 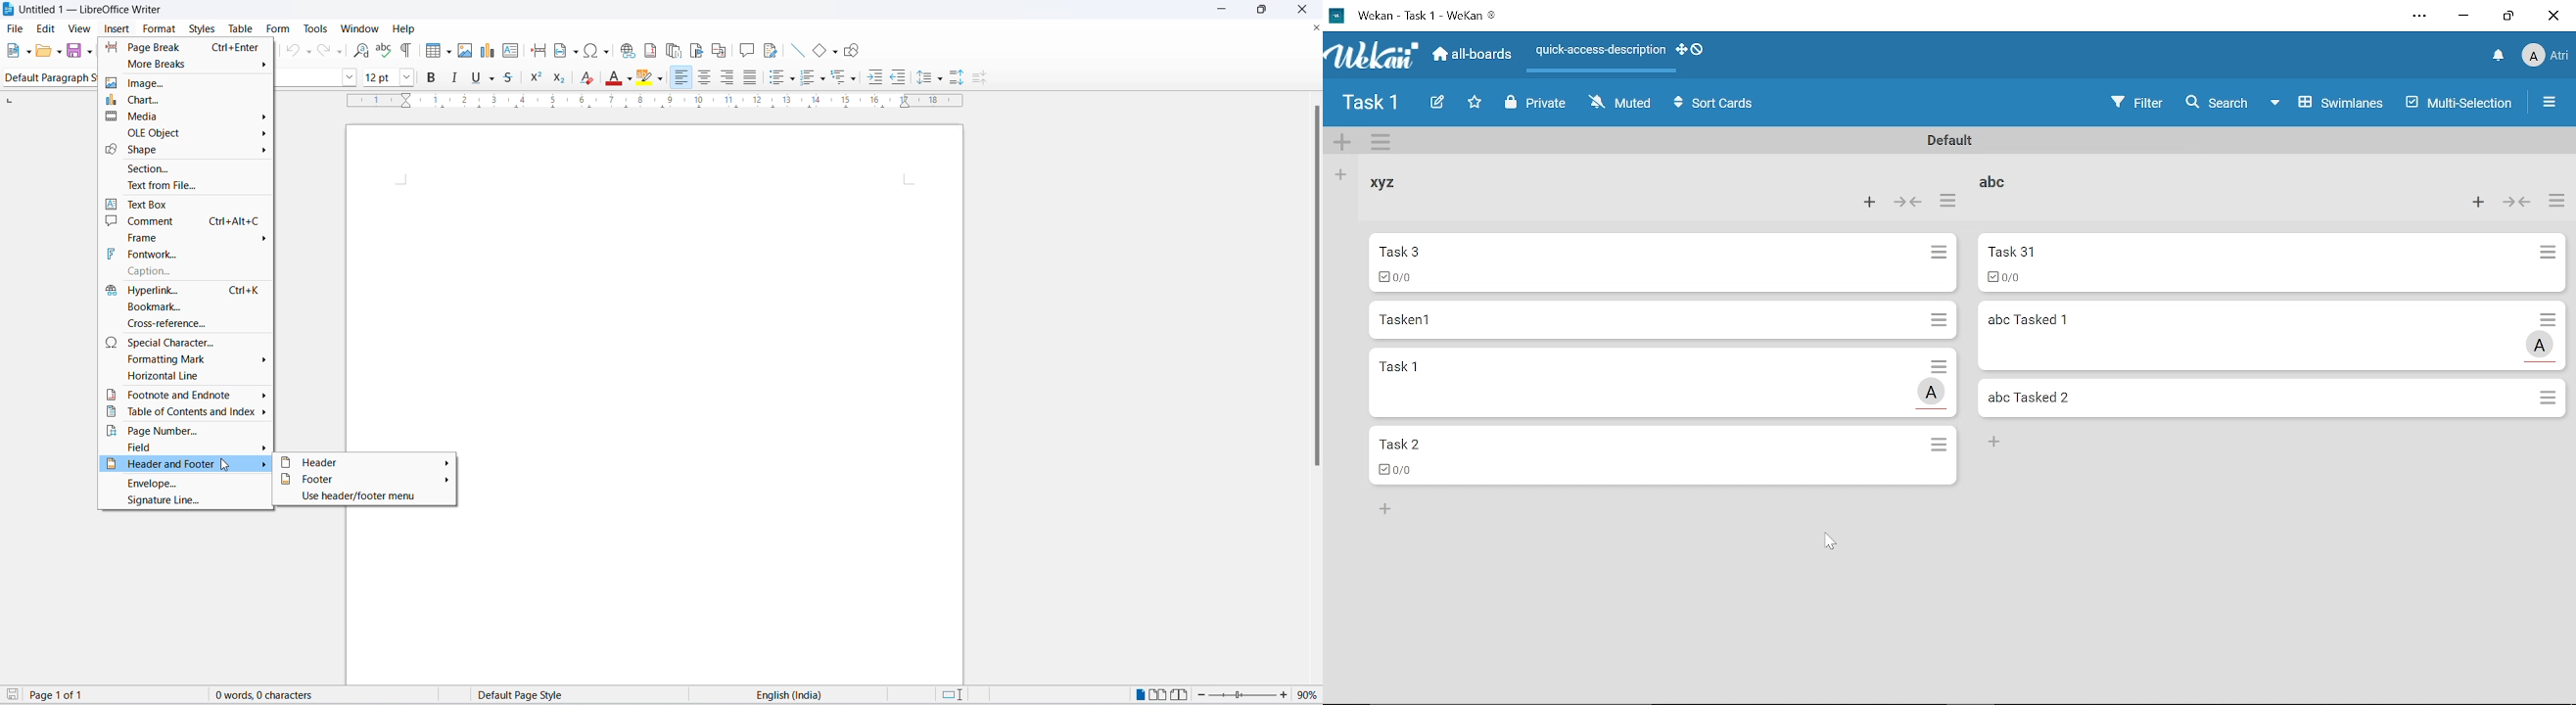 What do you see at coordinates (1240, 697) in the screenshot?
I see `zoom slider` at bounding box center [1240, 697].